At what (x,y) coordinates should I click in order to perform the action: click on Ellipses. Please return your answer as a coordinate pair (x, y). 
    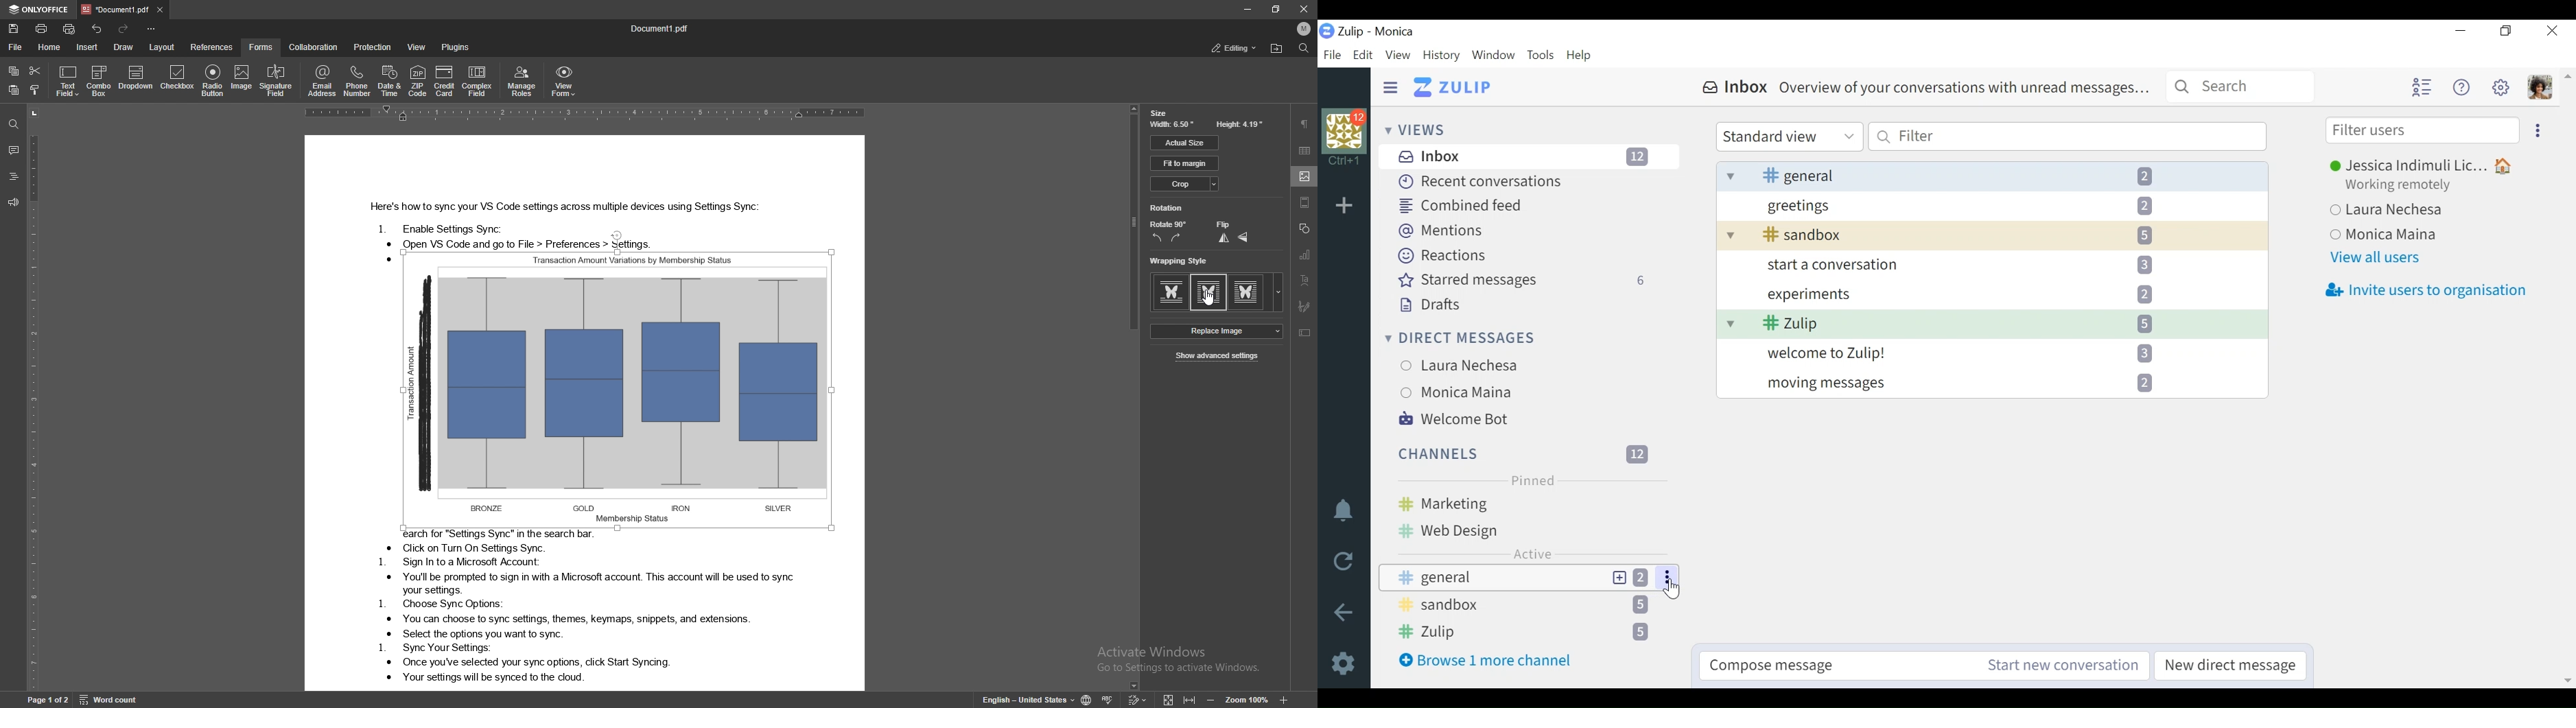
    Looking at the image, I should click on (1668, 578).